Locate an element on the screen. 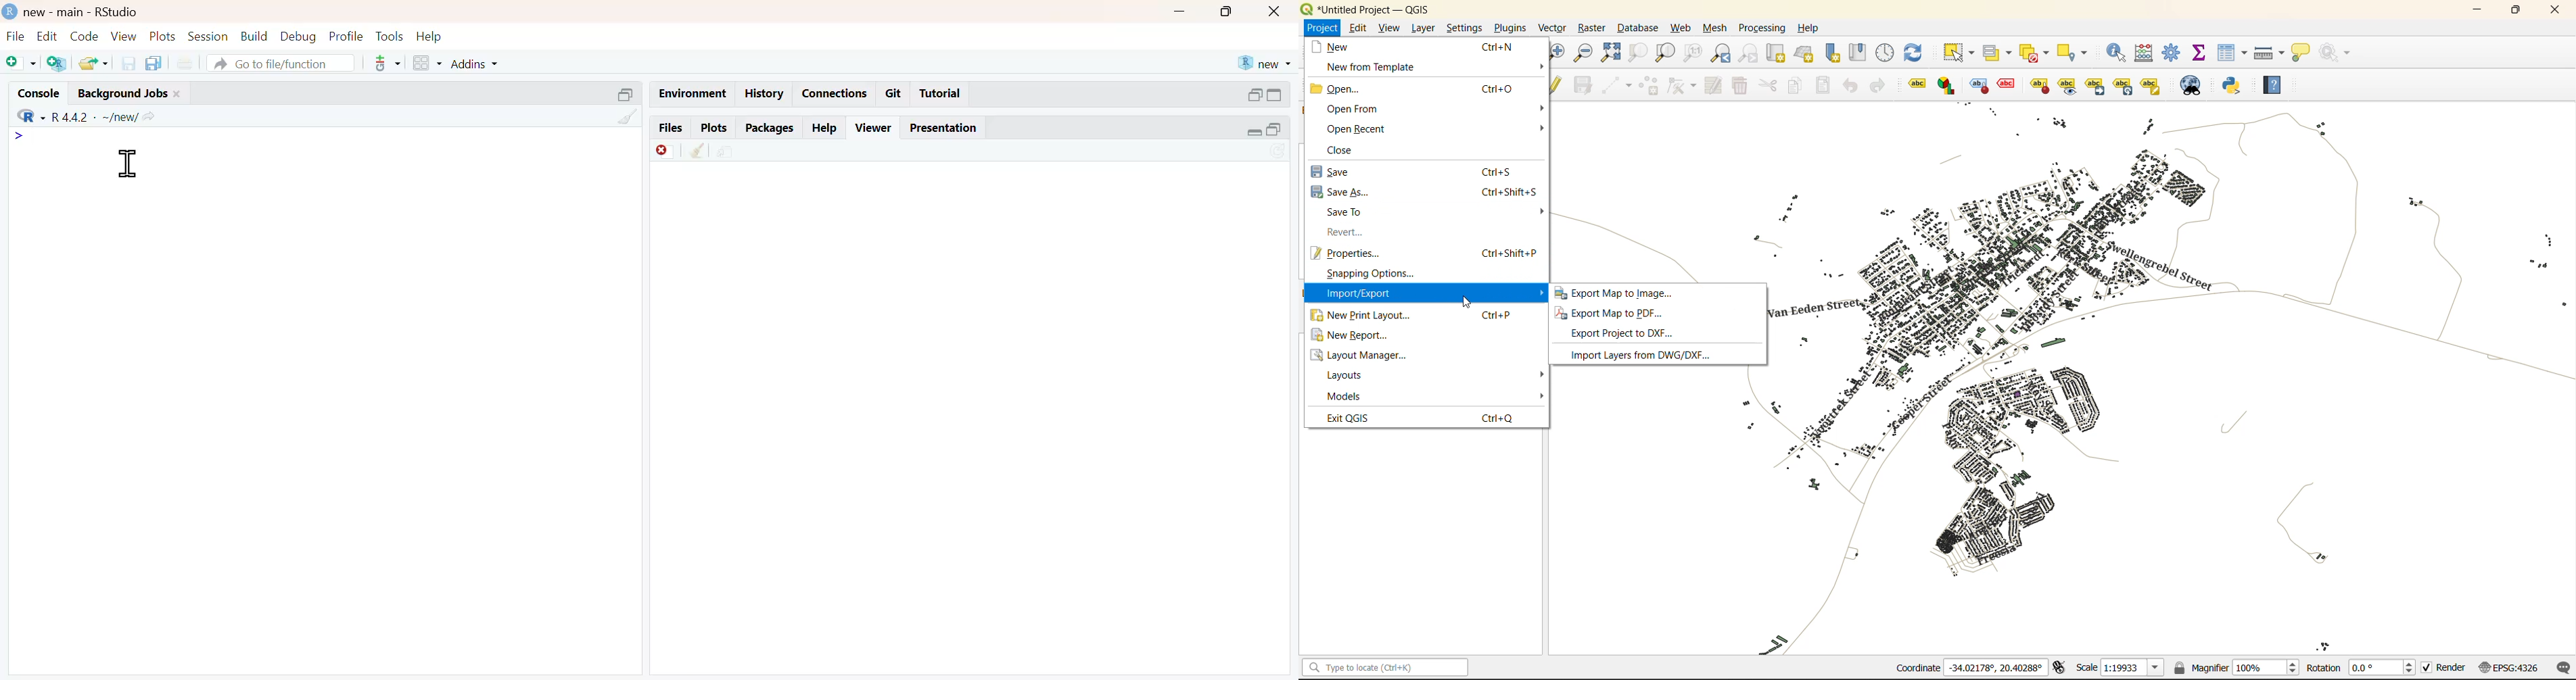  addins is located at coordinates (479, 63).